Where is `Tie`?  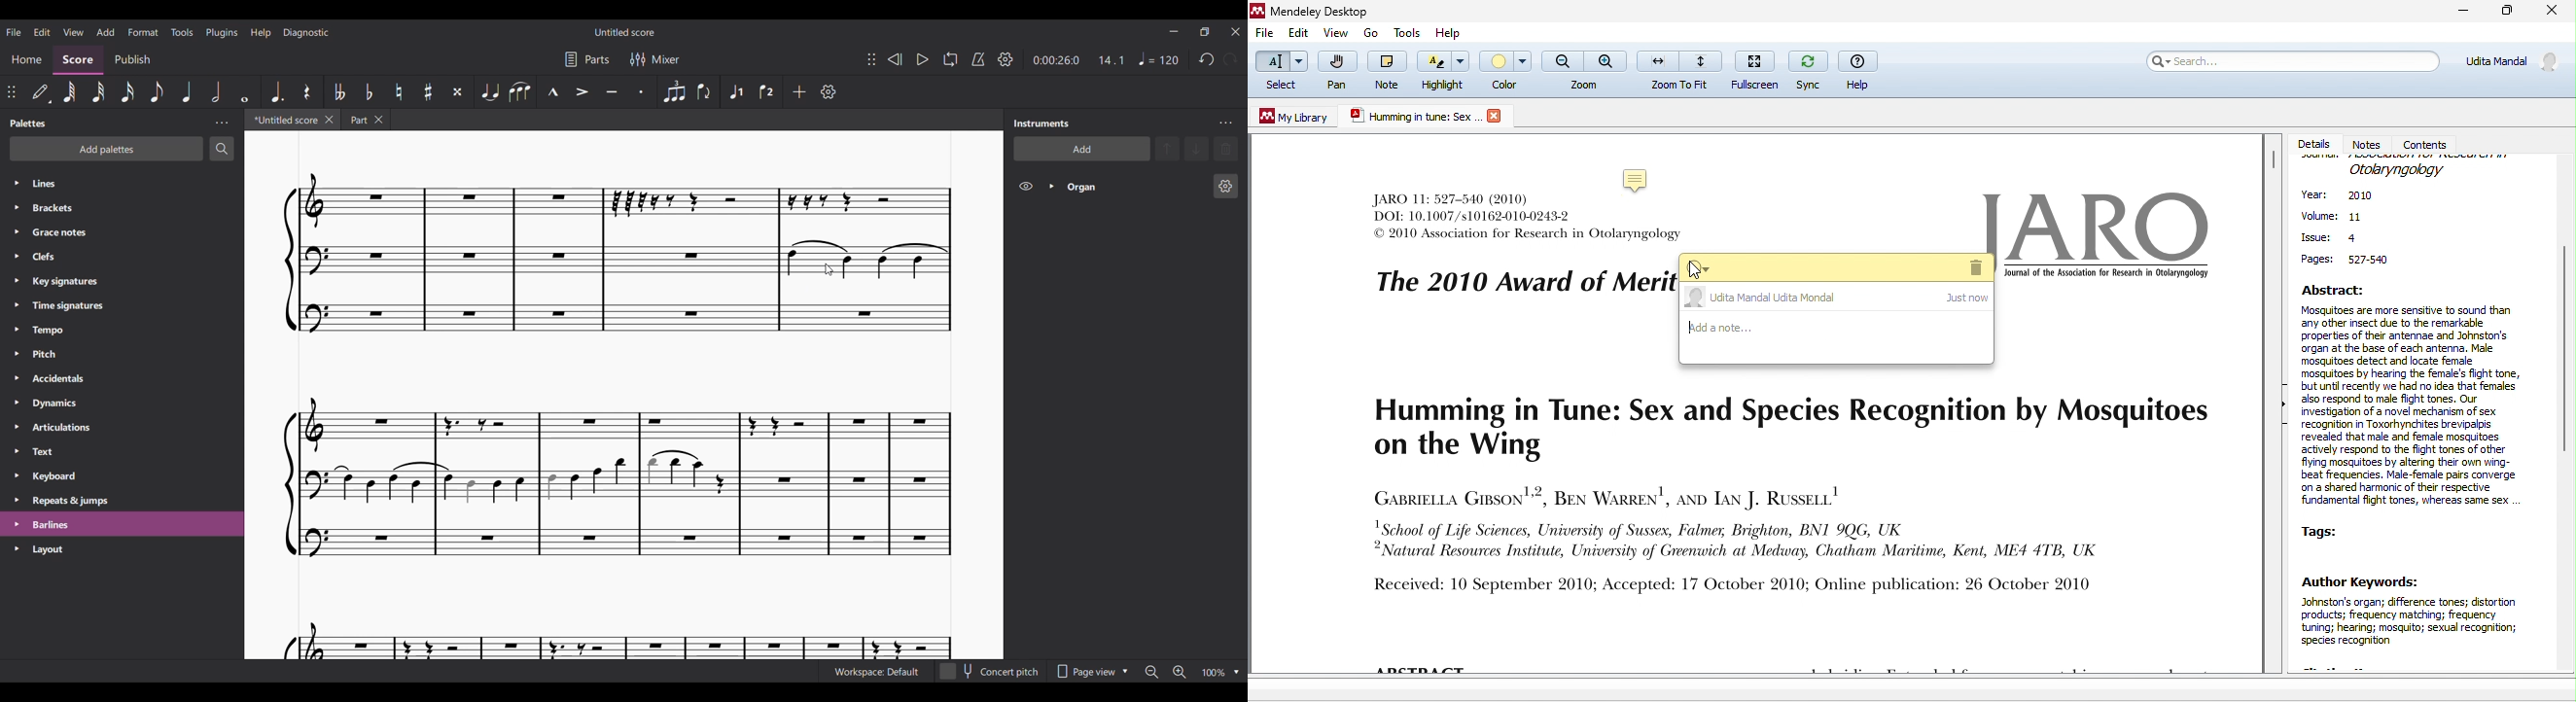 Tie is located at coordinates (490, 92).